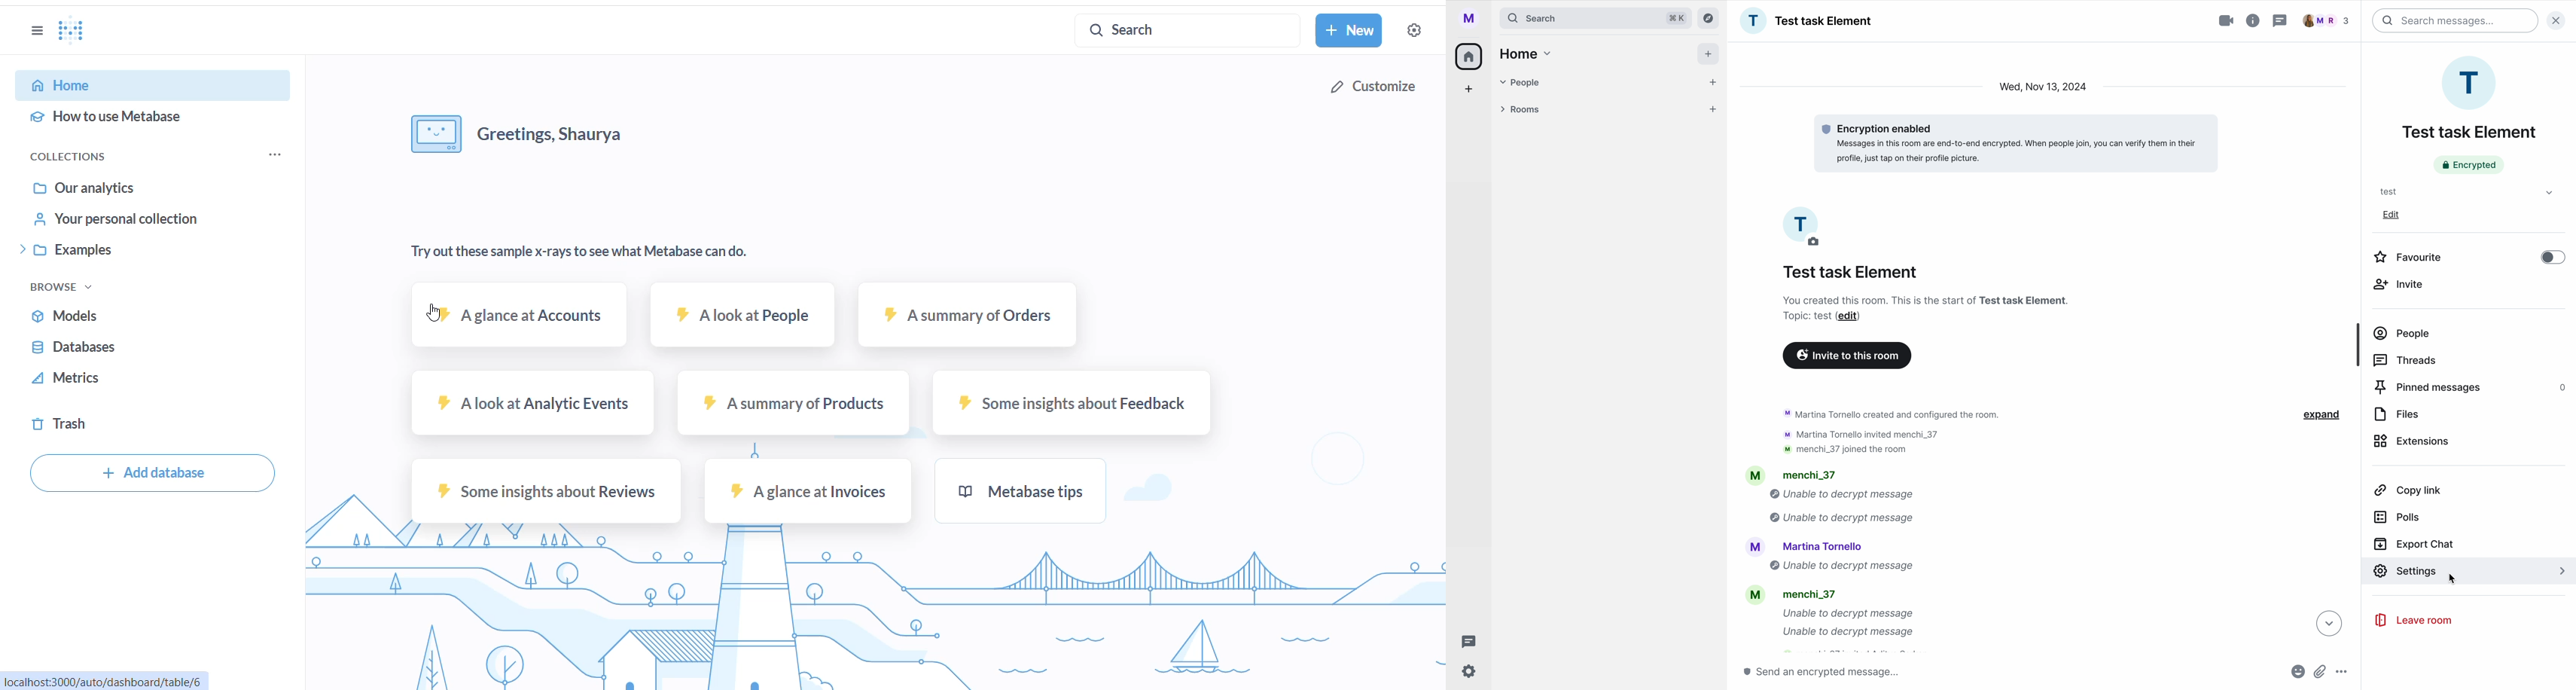  What do you see at coordinates (2043, 87) in the screenshot?
I see `date` at bounding box center [2043, 87].